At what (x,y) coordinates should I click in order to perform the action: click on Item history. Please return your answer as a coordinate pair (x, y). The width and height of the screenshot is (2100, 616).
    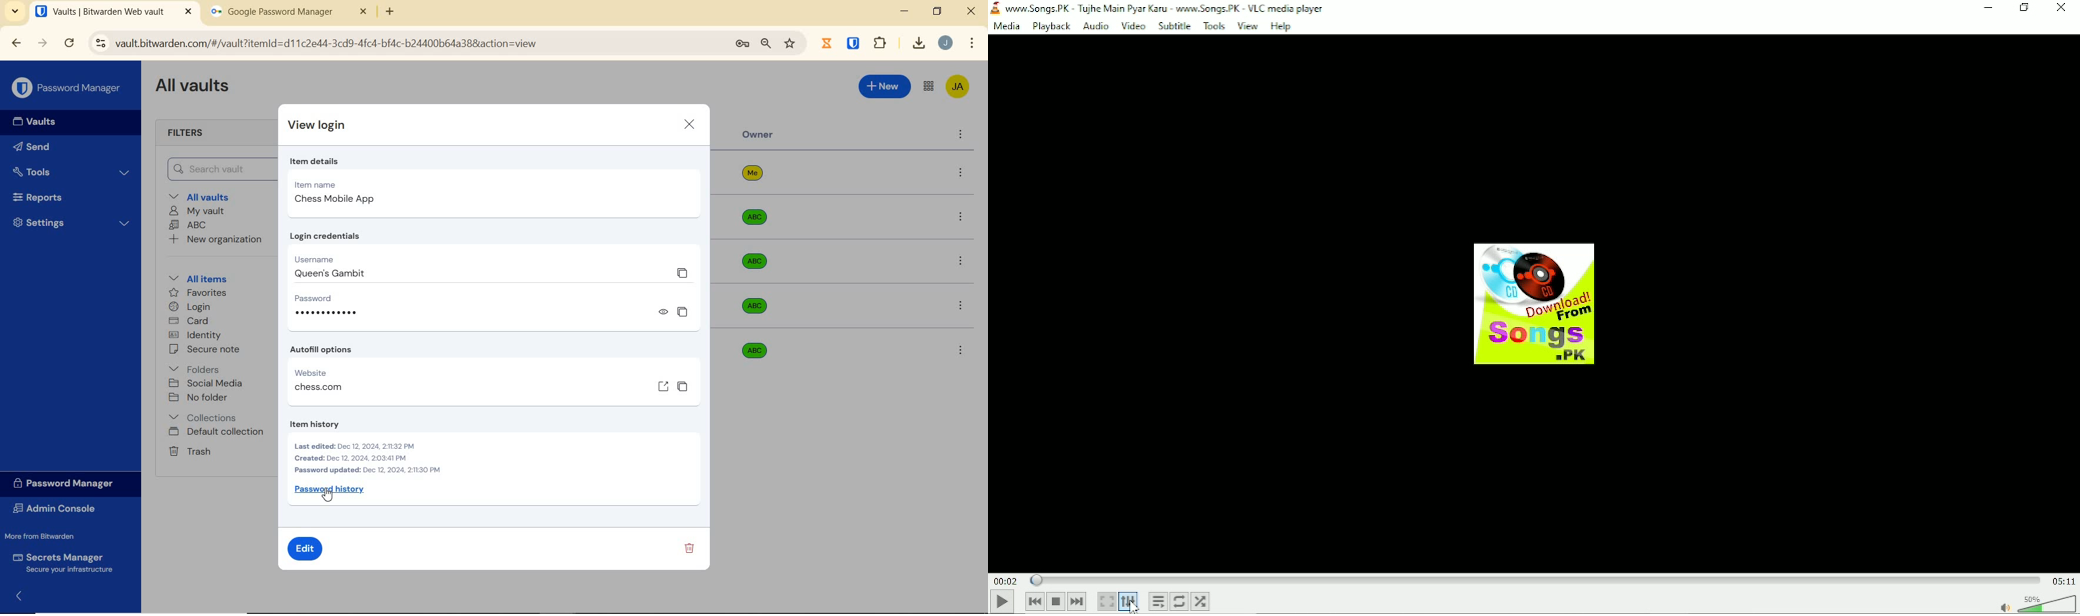
    Looking at the image, I should click on (369, 444).